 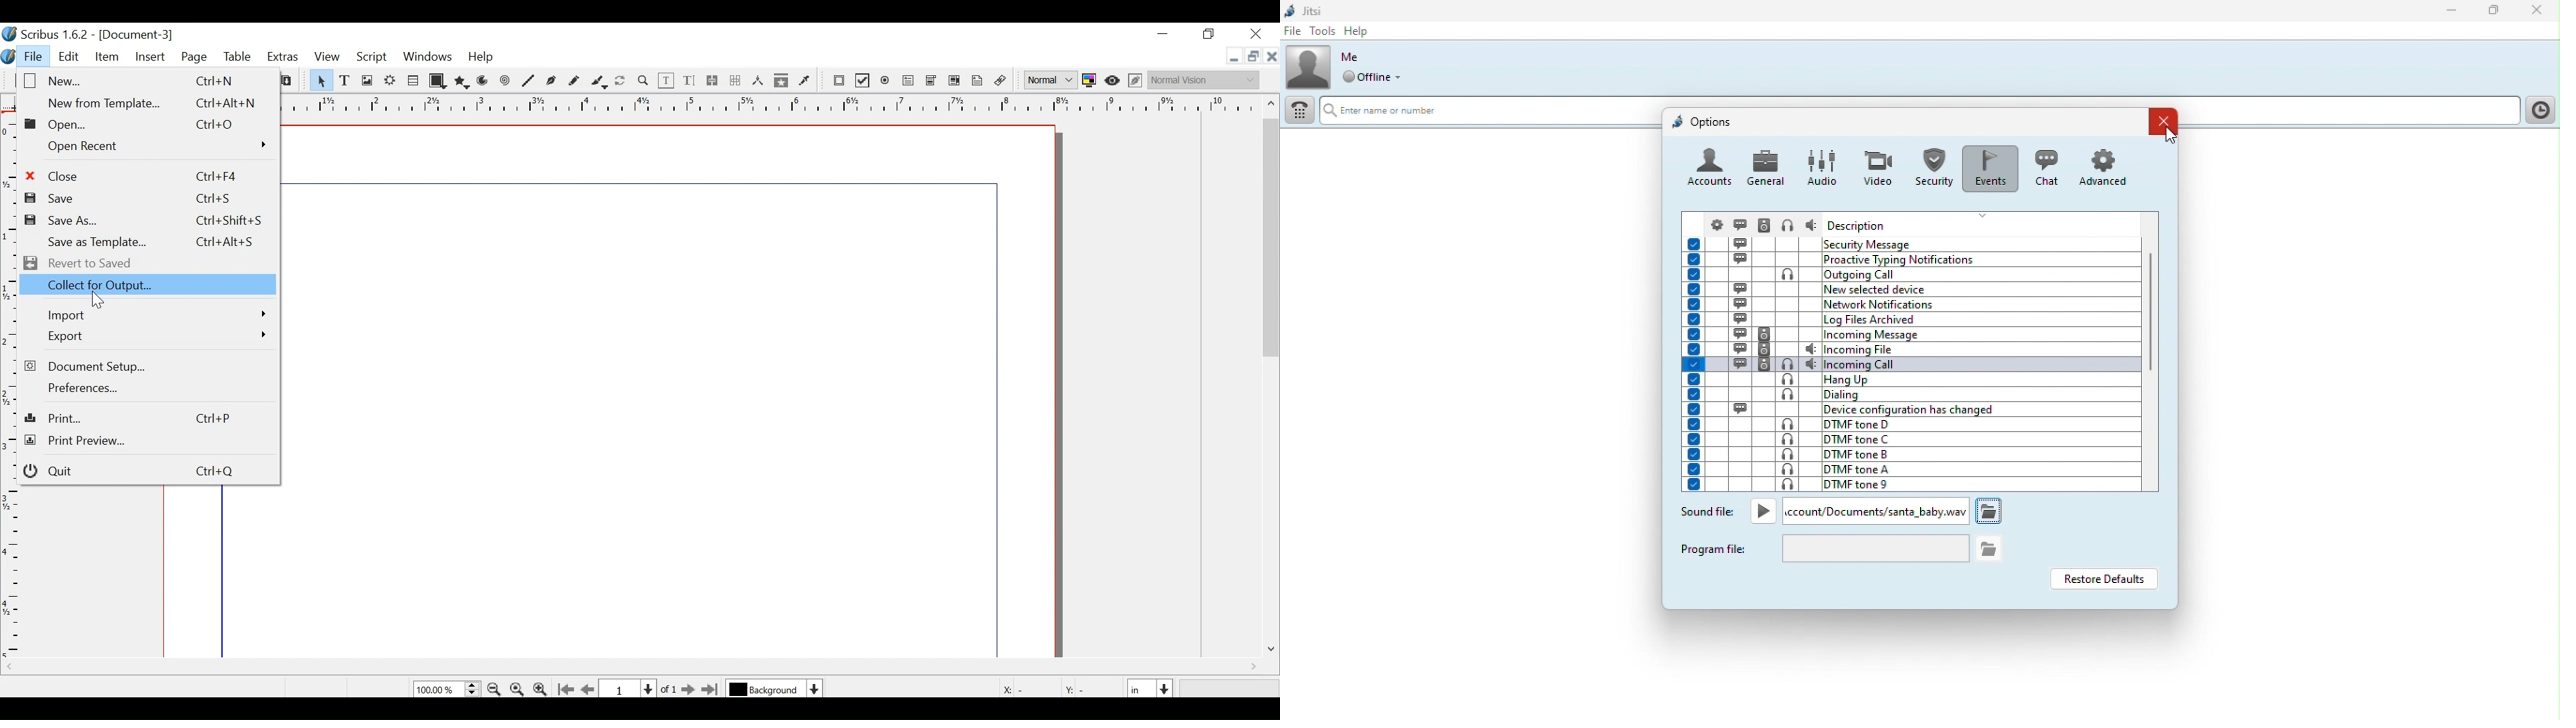 I want to click on Open, so click(x=130, y=125).